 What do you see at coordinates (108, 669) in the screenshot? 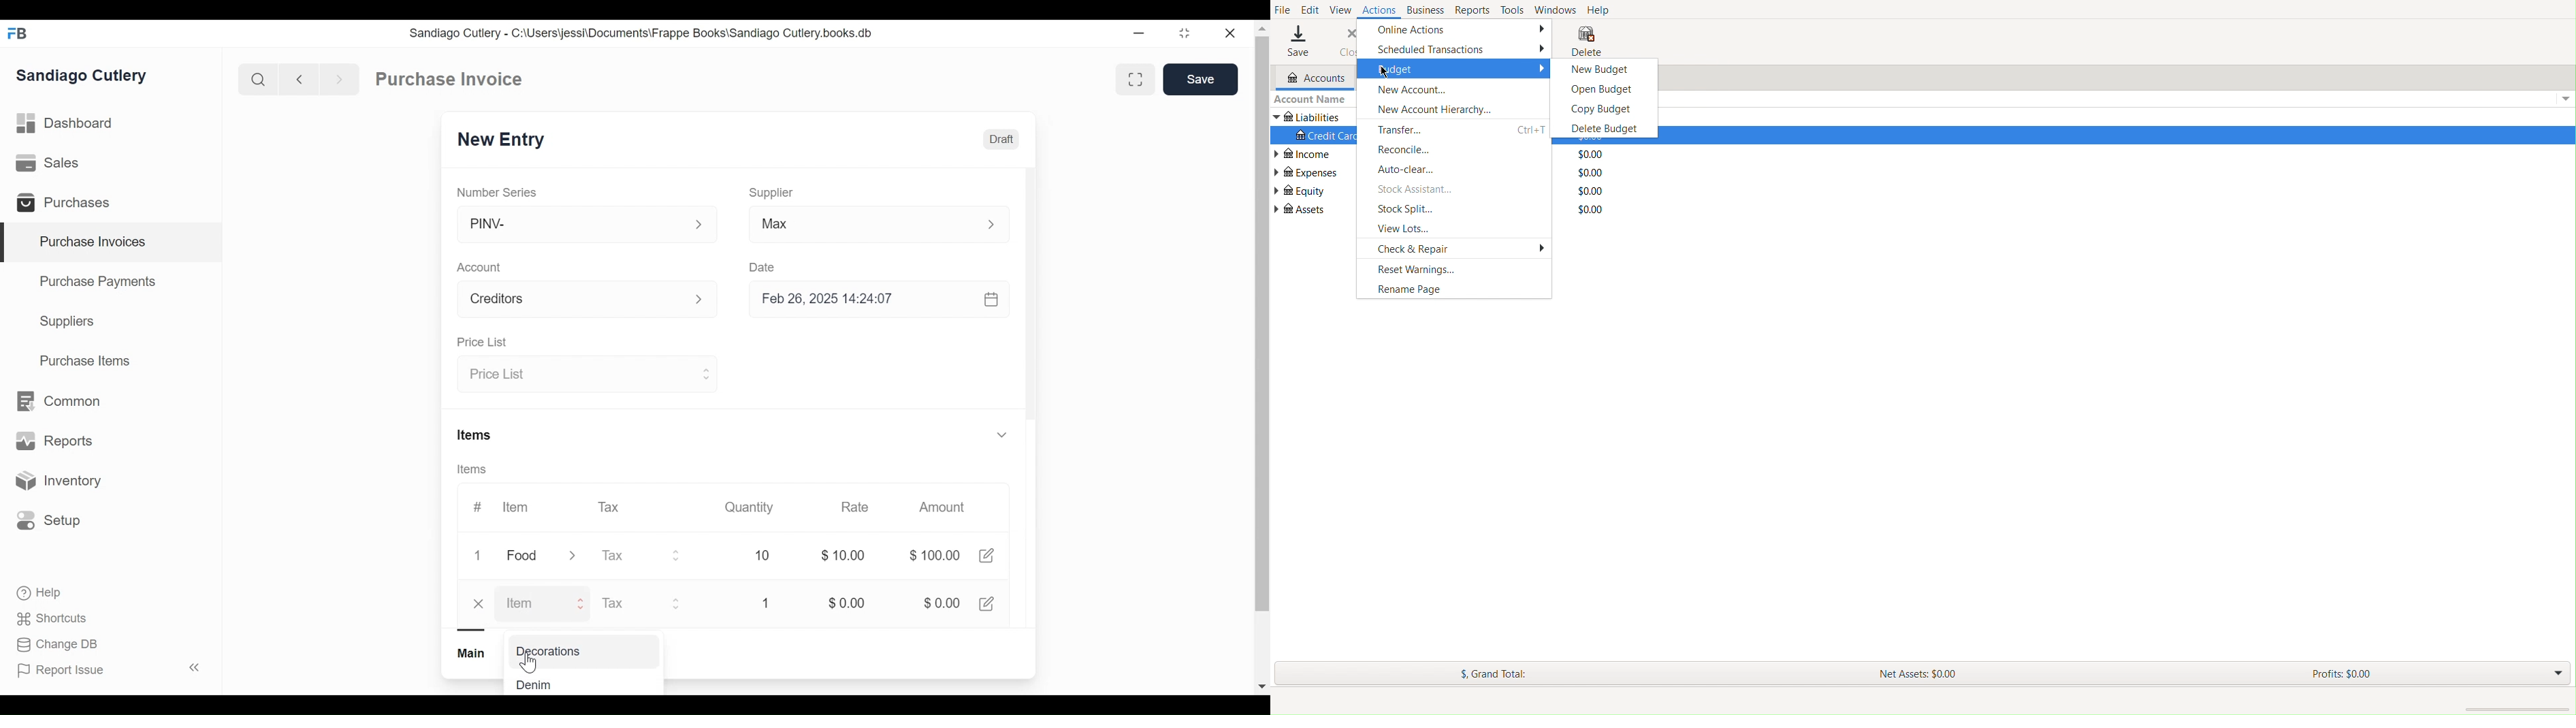
I see `Report Issue` at bounding box center [108, 669].